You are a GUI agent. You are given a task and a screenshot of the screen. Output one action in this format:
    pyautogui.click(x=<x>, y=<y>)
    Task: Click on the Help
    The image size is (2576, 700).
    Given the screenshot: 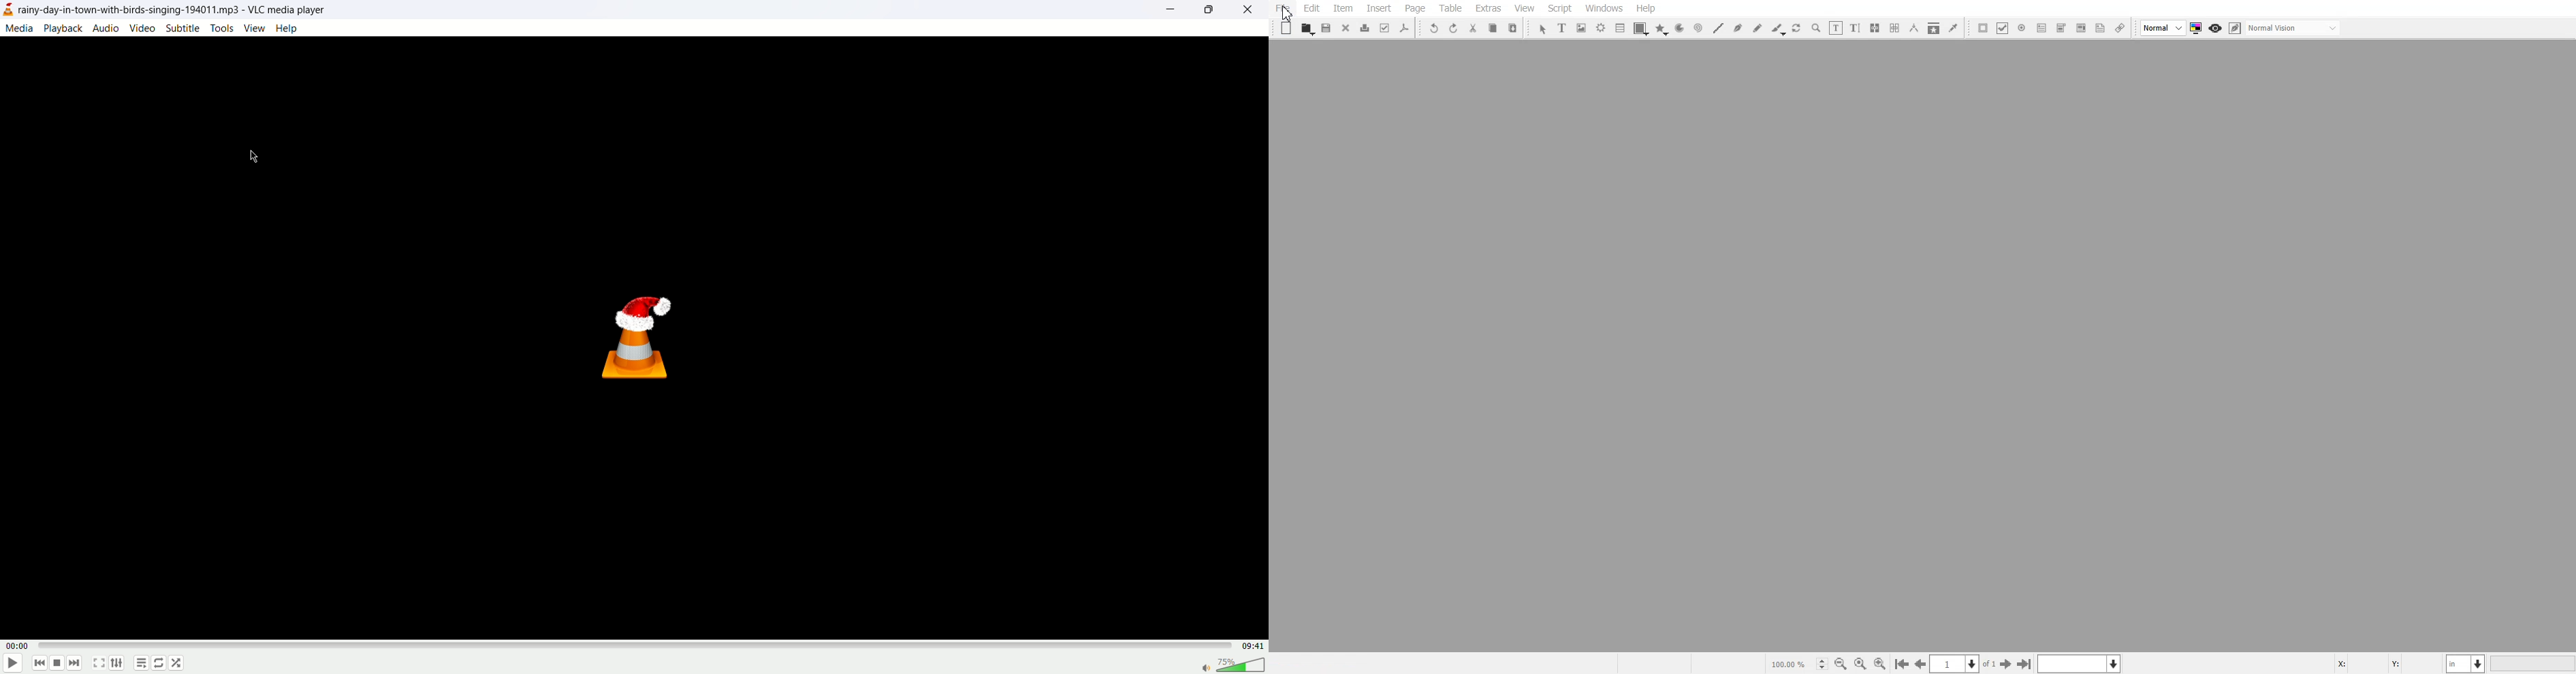 What is the action you would take?
    pyautogui.click(x=1645, y=8)
    